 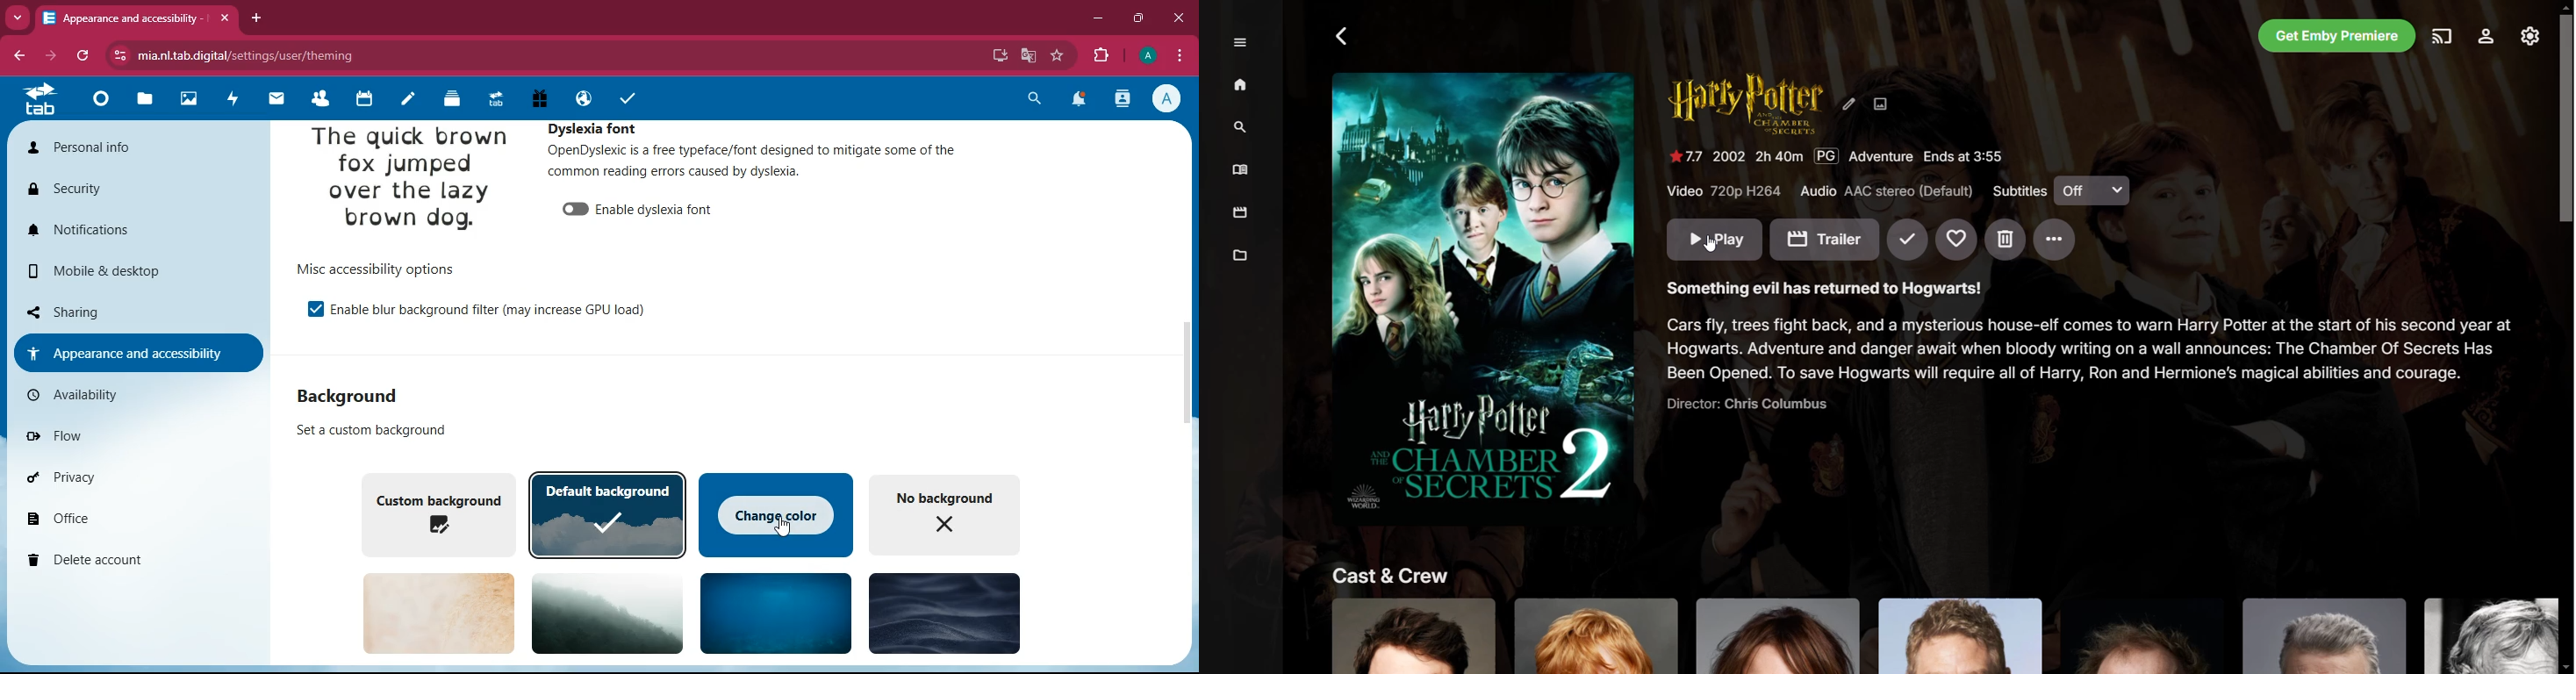 What do you see at coordinates (1186, 384) in the screenshot?
I see `scroll bar` at bounding box center [1186, 384].